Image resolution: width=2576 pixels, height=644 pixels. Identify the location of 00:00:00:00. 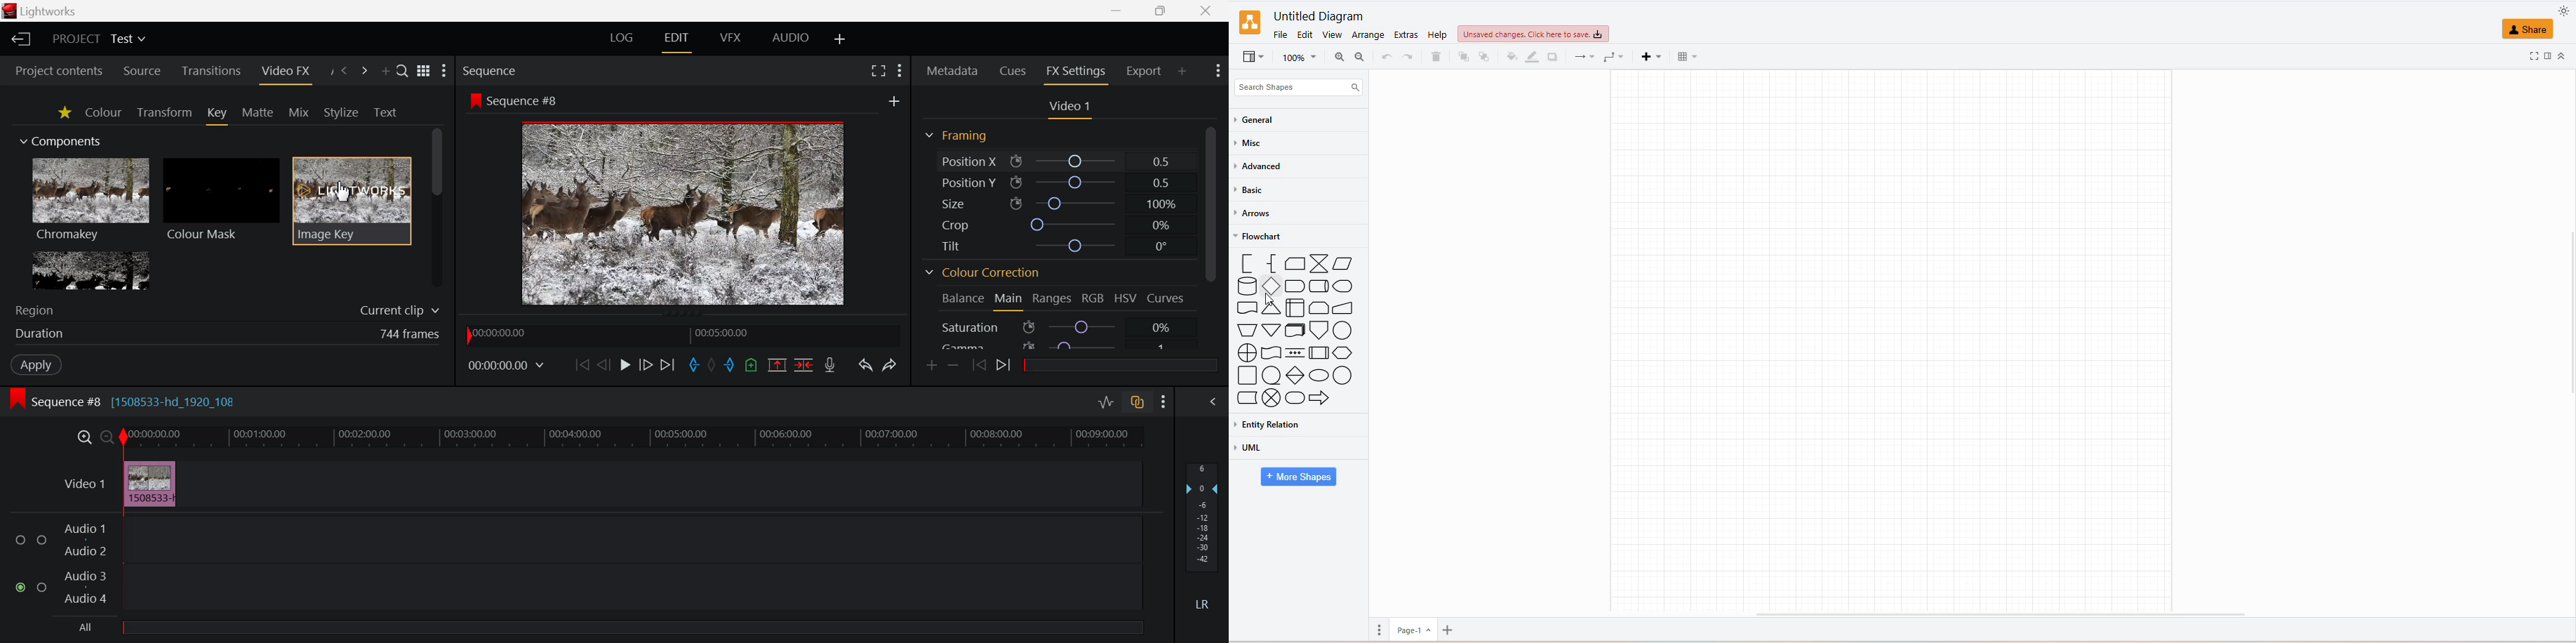
(501, 333).